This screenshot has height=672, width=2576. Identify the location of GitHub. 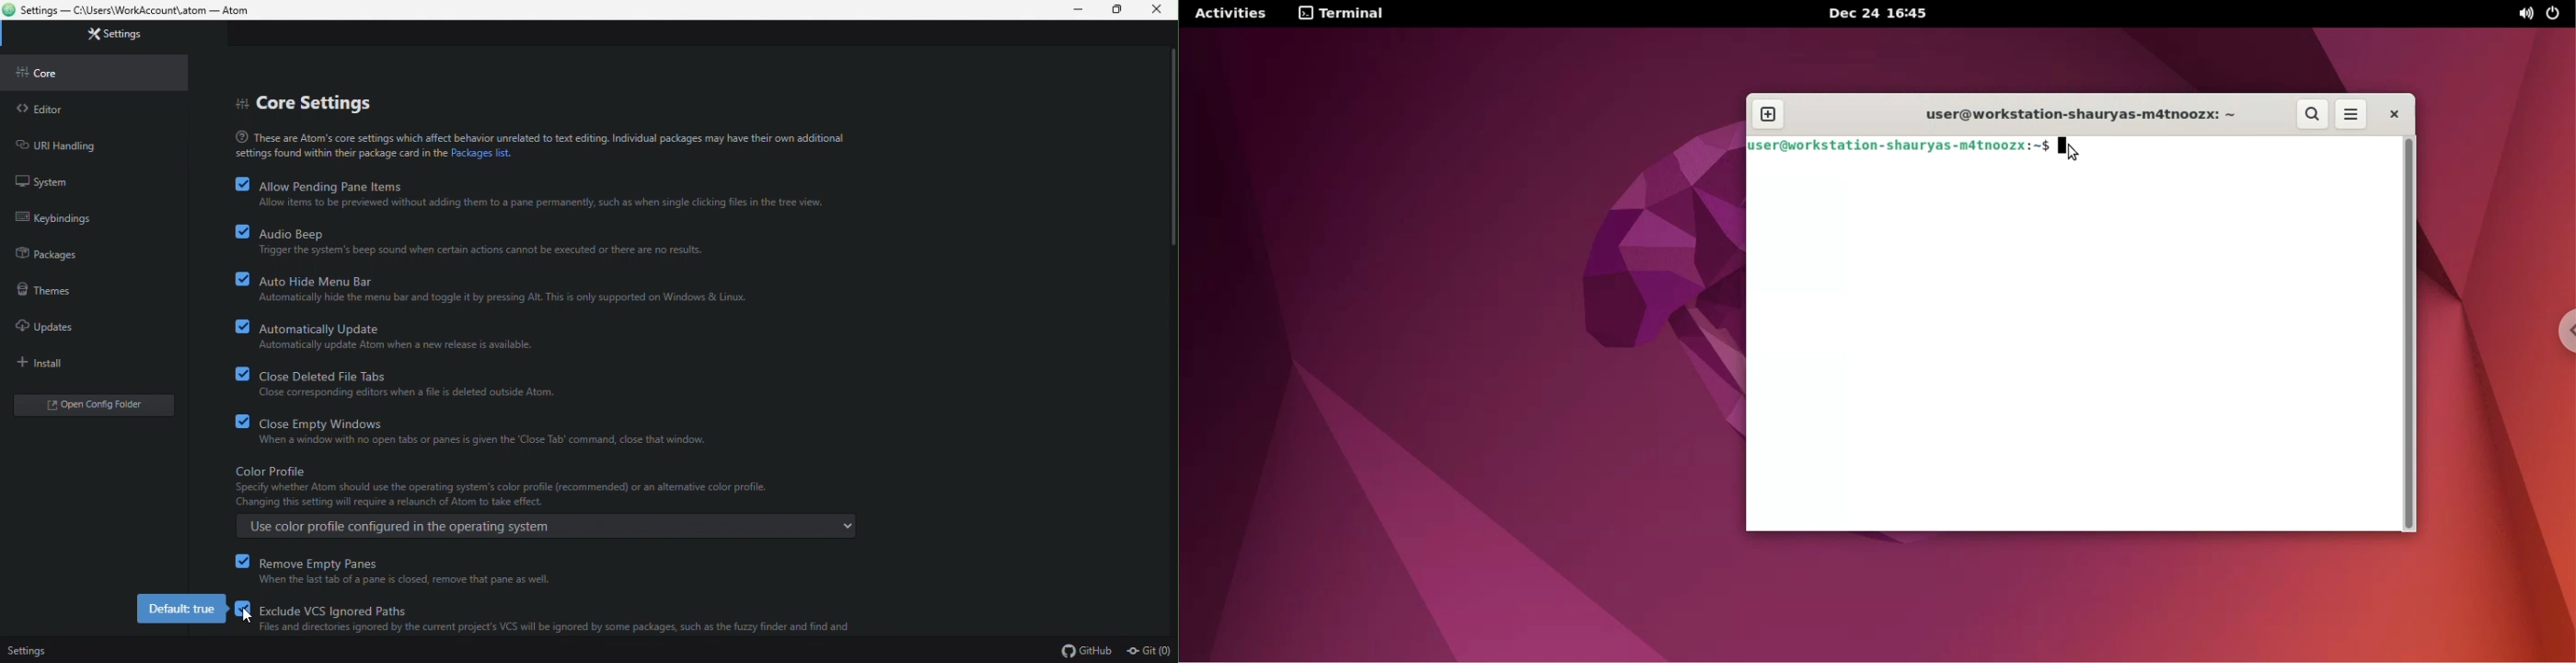
(1087, 651).